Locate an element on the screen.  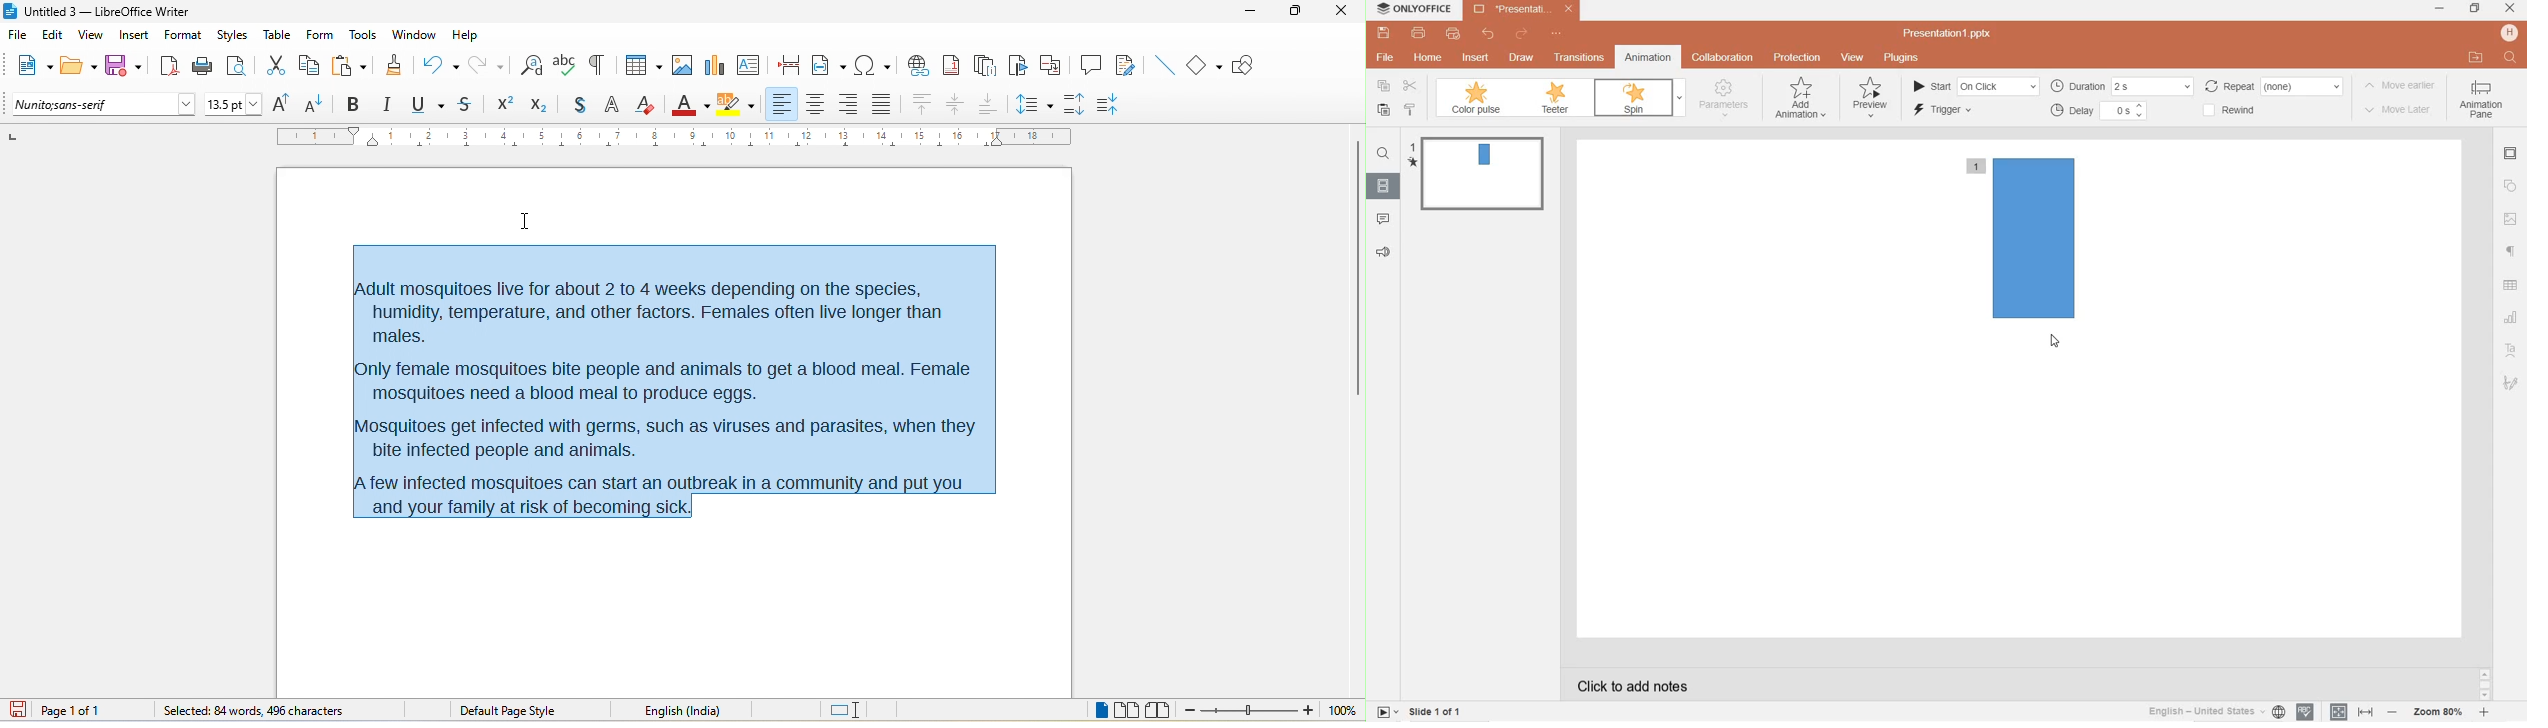
minimize is located at coordinates (1249, 13).